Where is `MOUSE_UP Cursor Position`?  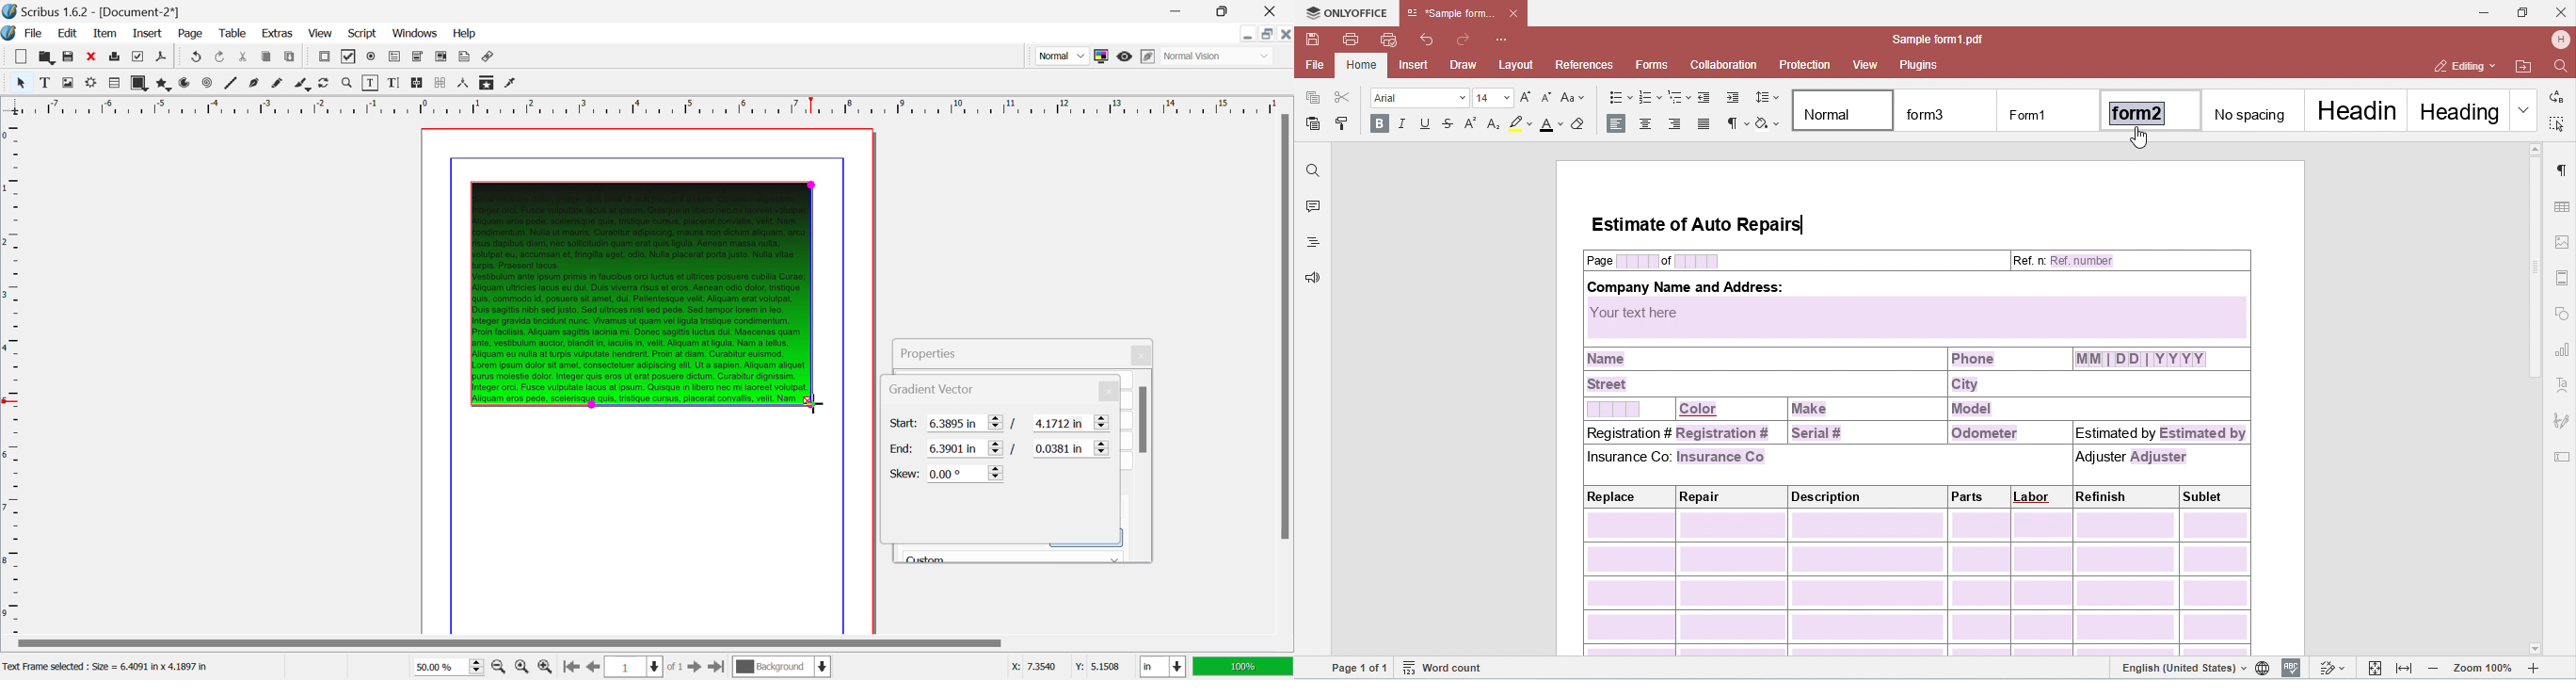
MOUSE_UP Cursor Position is located at coordinates (816, 405).